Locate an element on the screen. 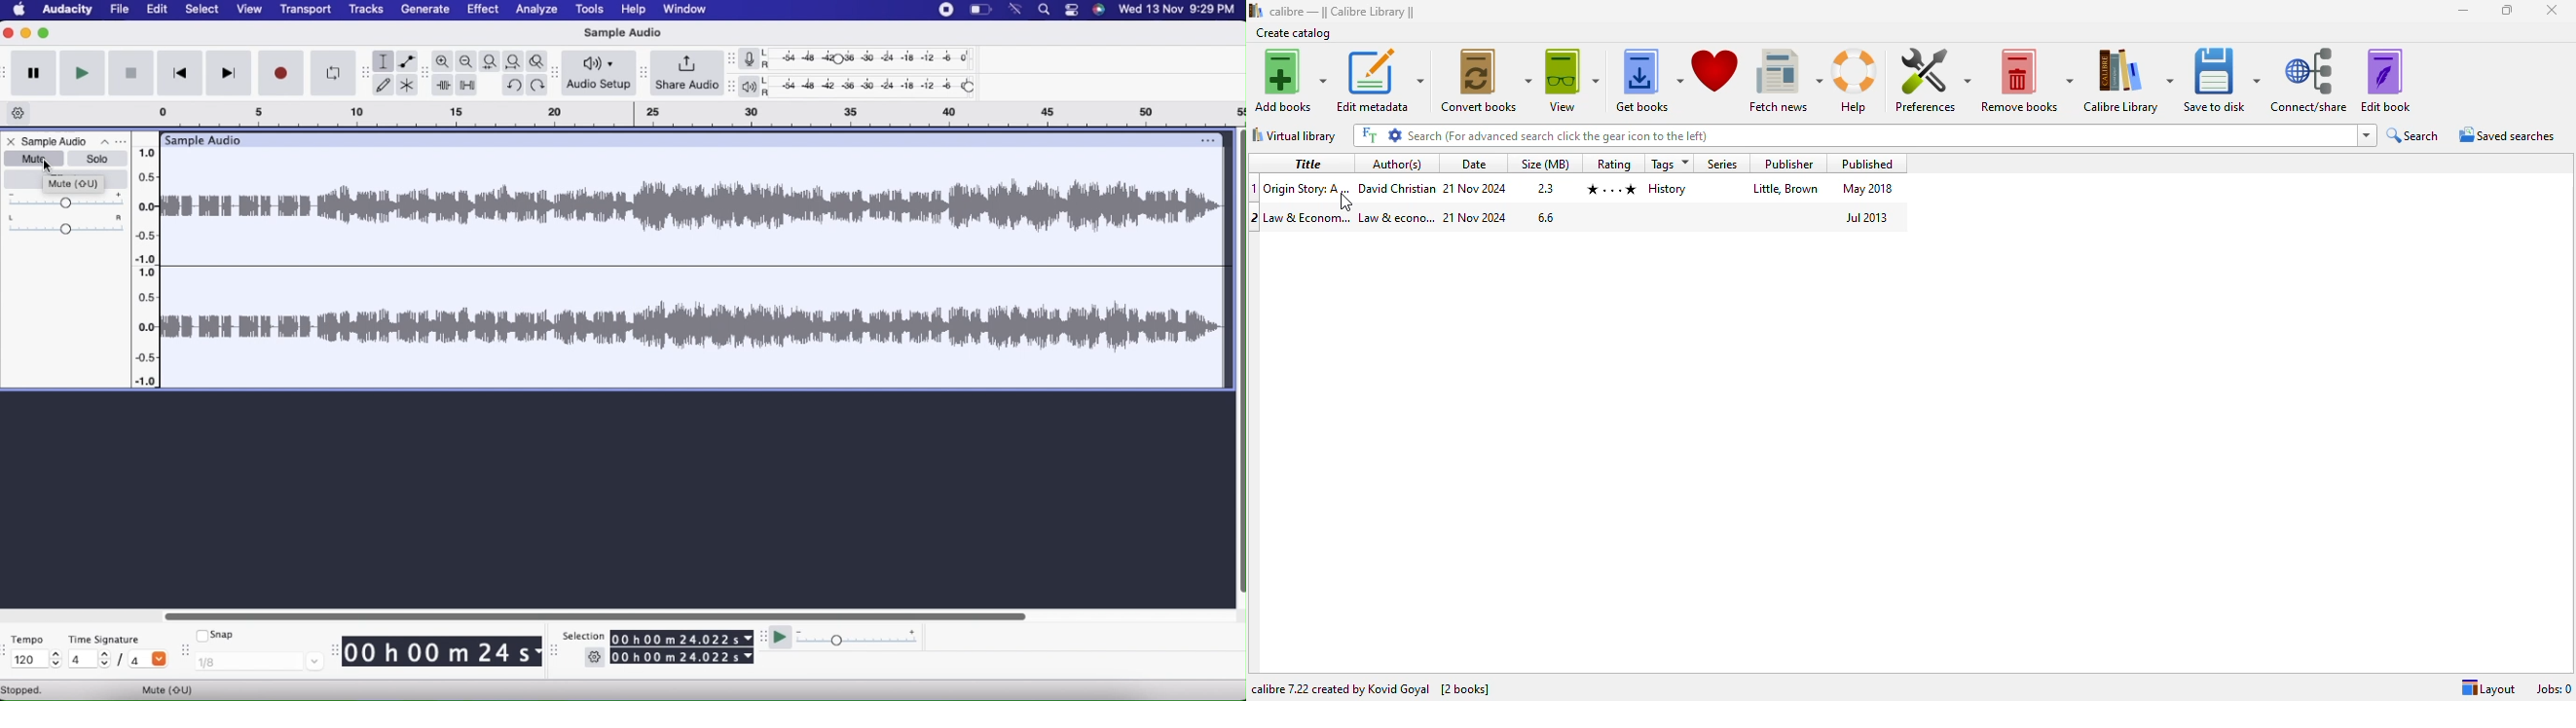 Image resolution: width=2576 pixels, height=728 pixels. calibre library is located at coordinates (2128, 81).